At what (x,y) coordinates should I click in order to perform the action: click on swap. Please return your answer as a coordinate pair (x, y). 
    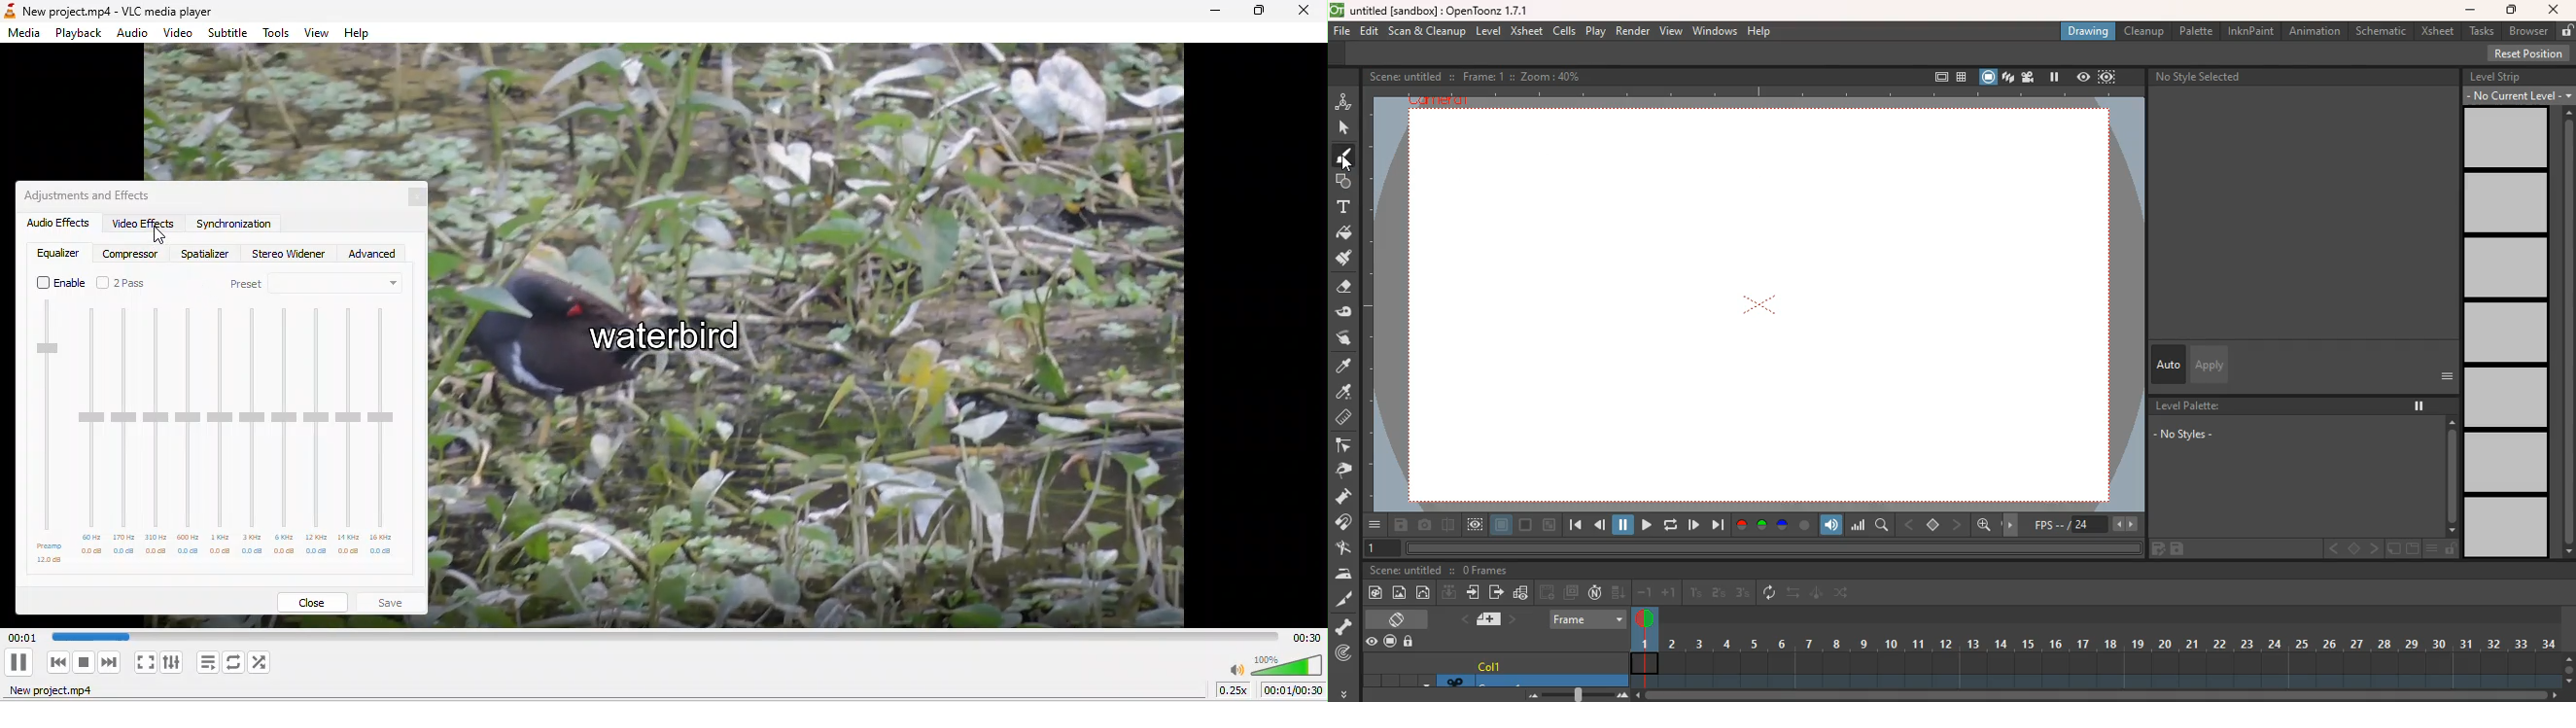
    Looking at the image, I should click on (1345, 337).